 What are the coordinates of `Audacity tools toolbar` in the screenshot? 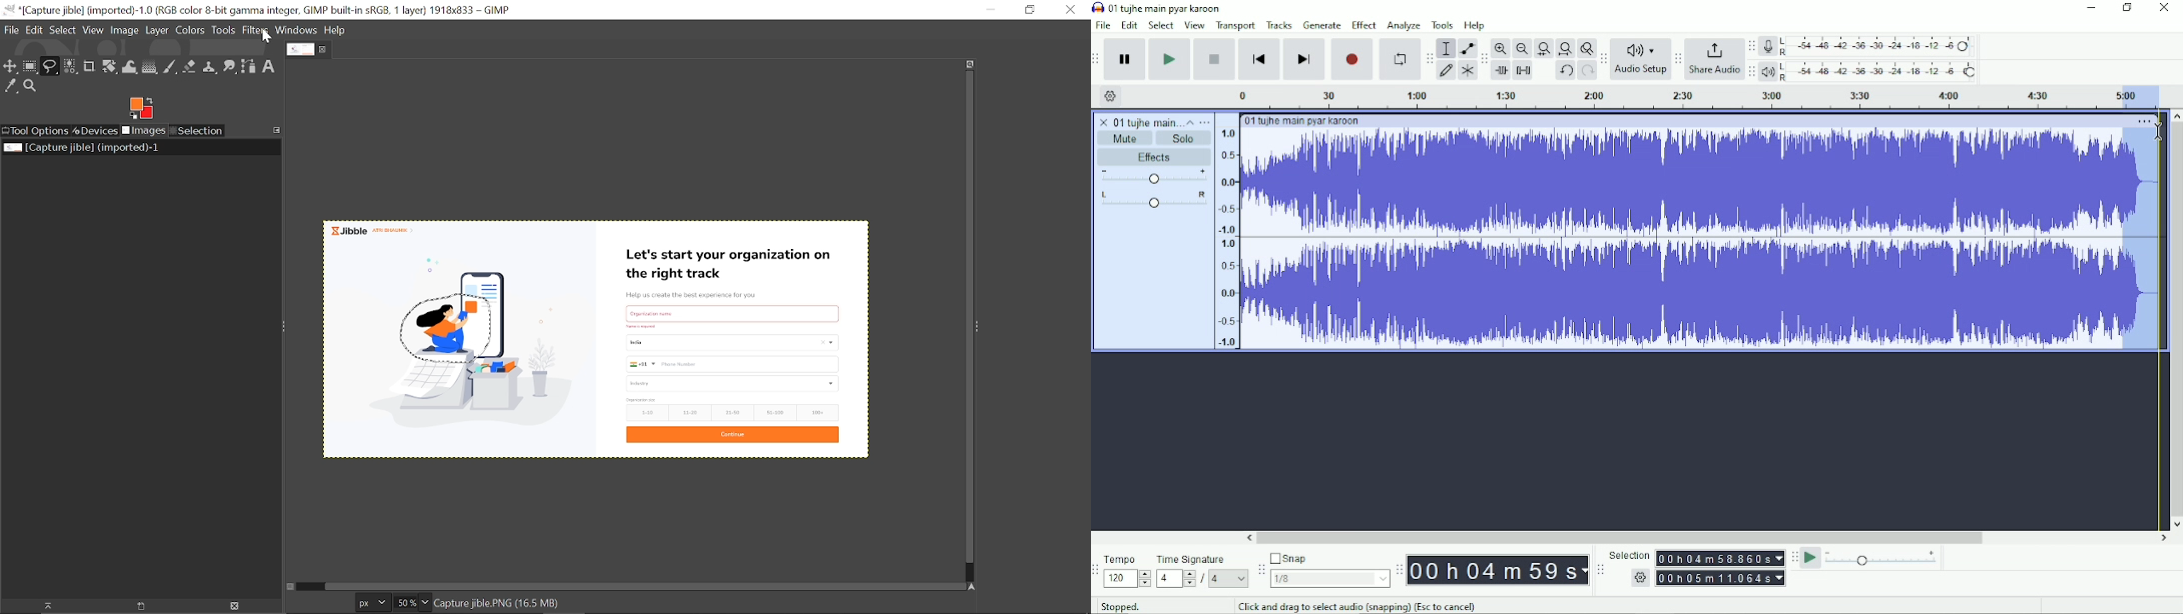 It's located at (1429, 58).